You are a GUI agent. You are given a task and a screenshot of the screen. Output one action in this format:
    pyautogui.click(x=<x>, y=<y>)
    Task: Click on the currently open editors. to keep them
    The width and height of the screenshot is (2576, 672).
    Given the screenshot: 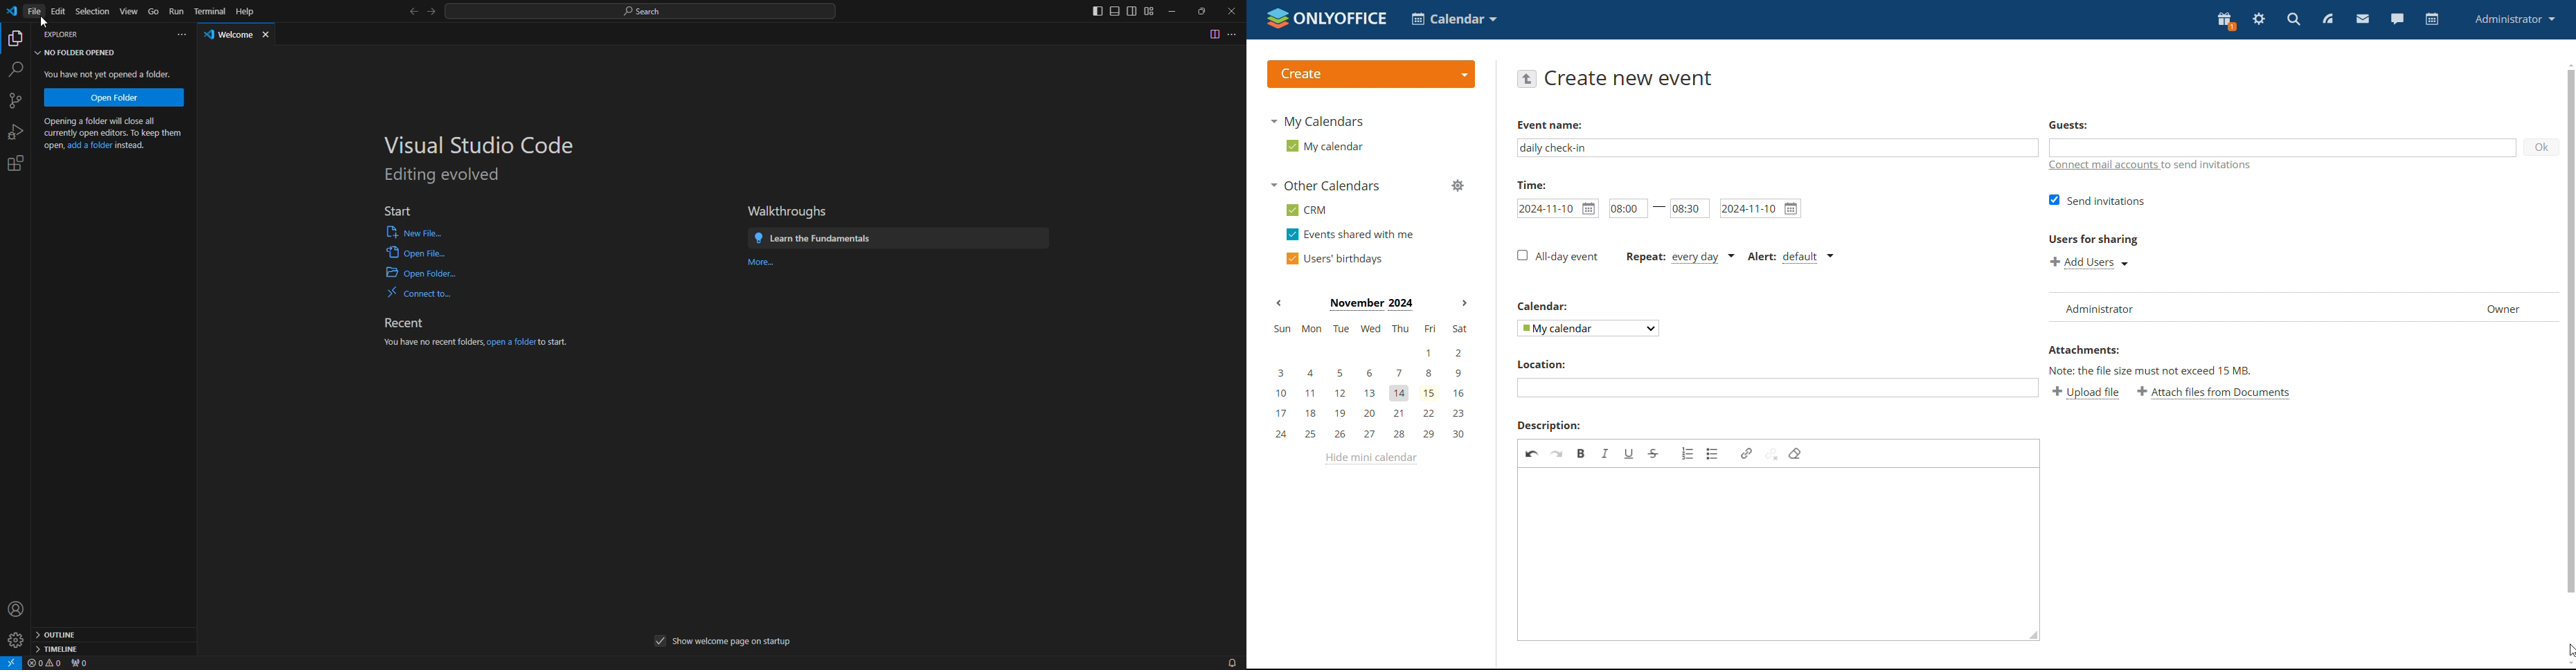 What is the action you would take?
    pyautogui.click(x=112, y=134)
    